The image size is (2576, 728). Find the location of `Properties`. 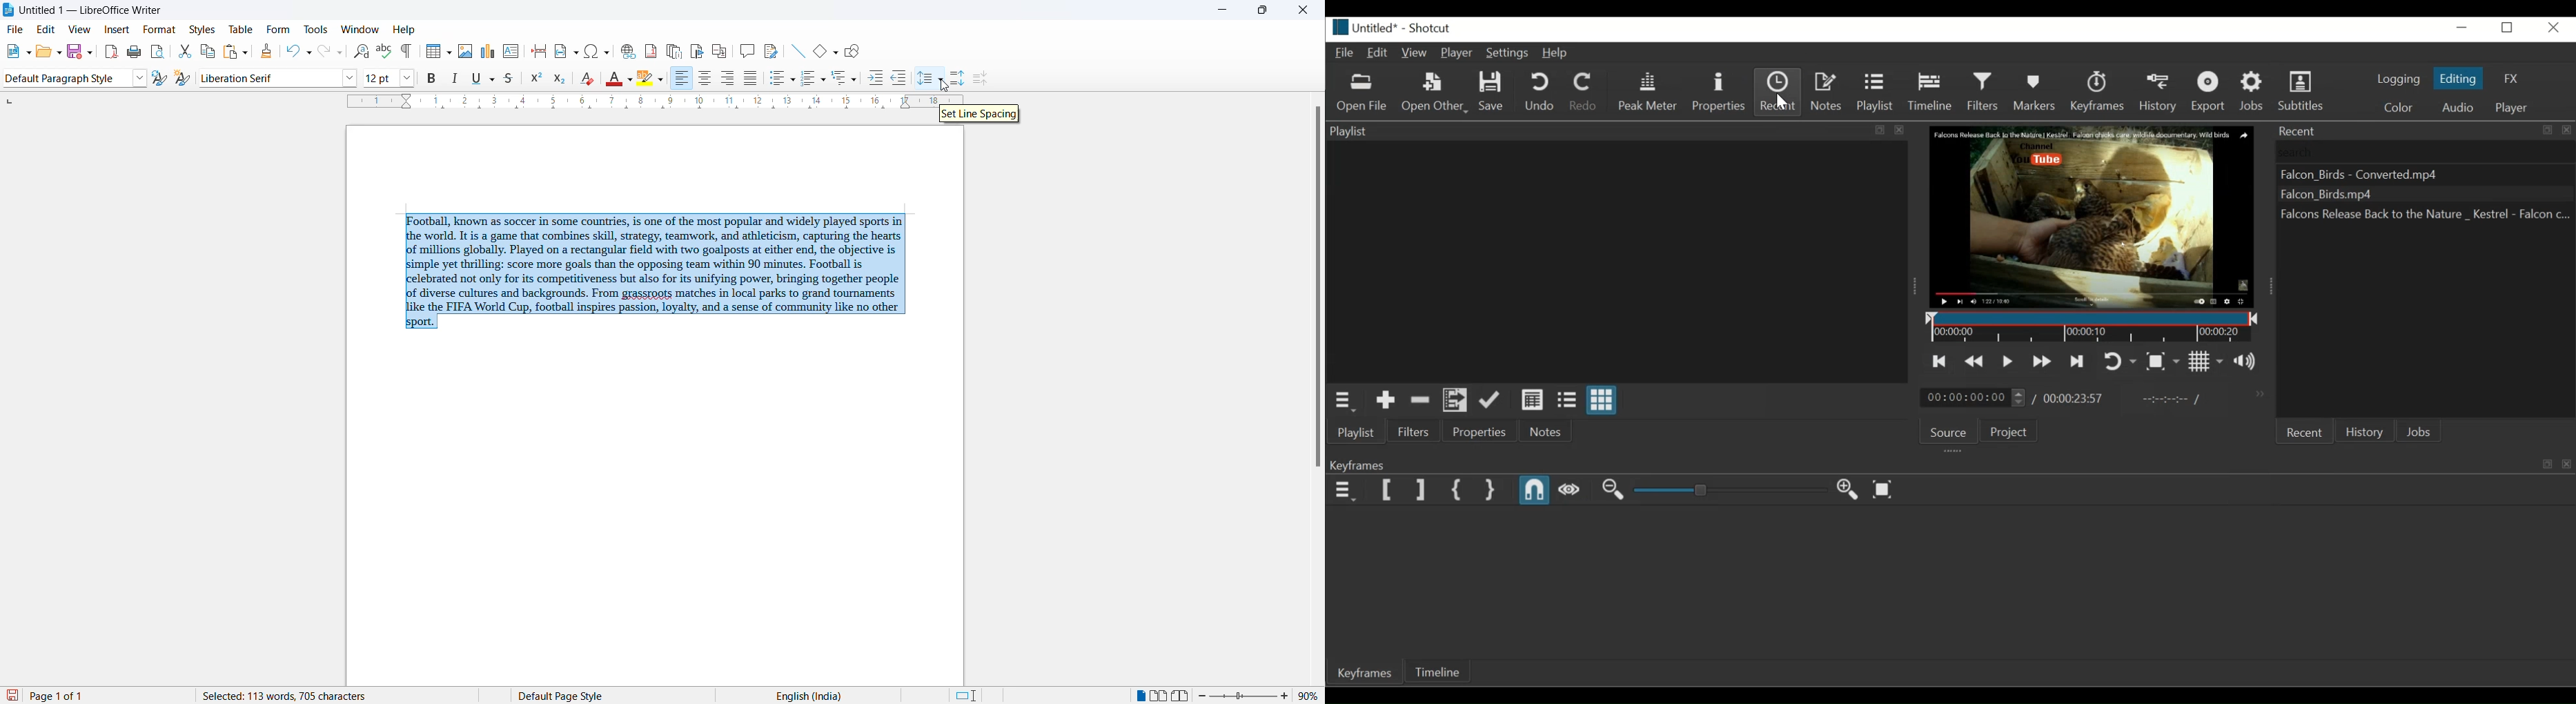

Properties is located at coordinates (1476, 432).